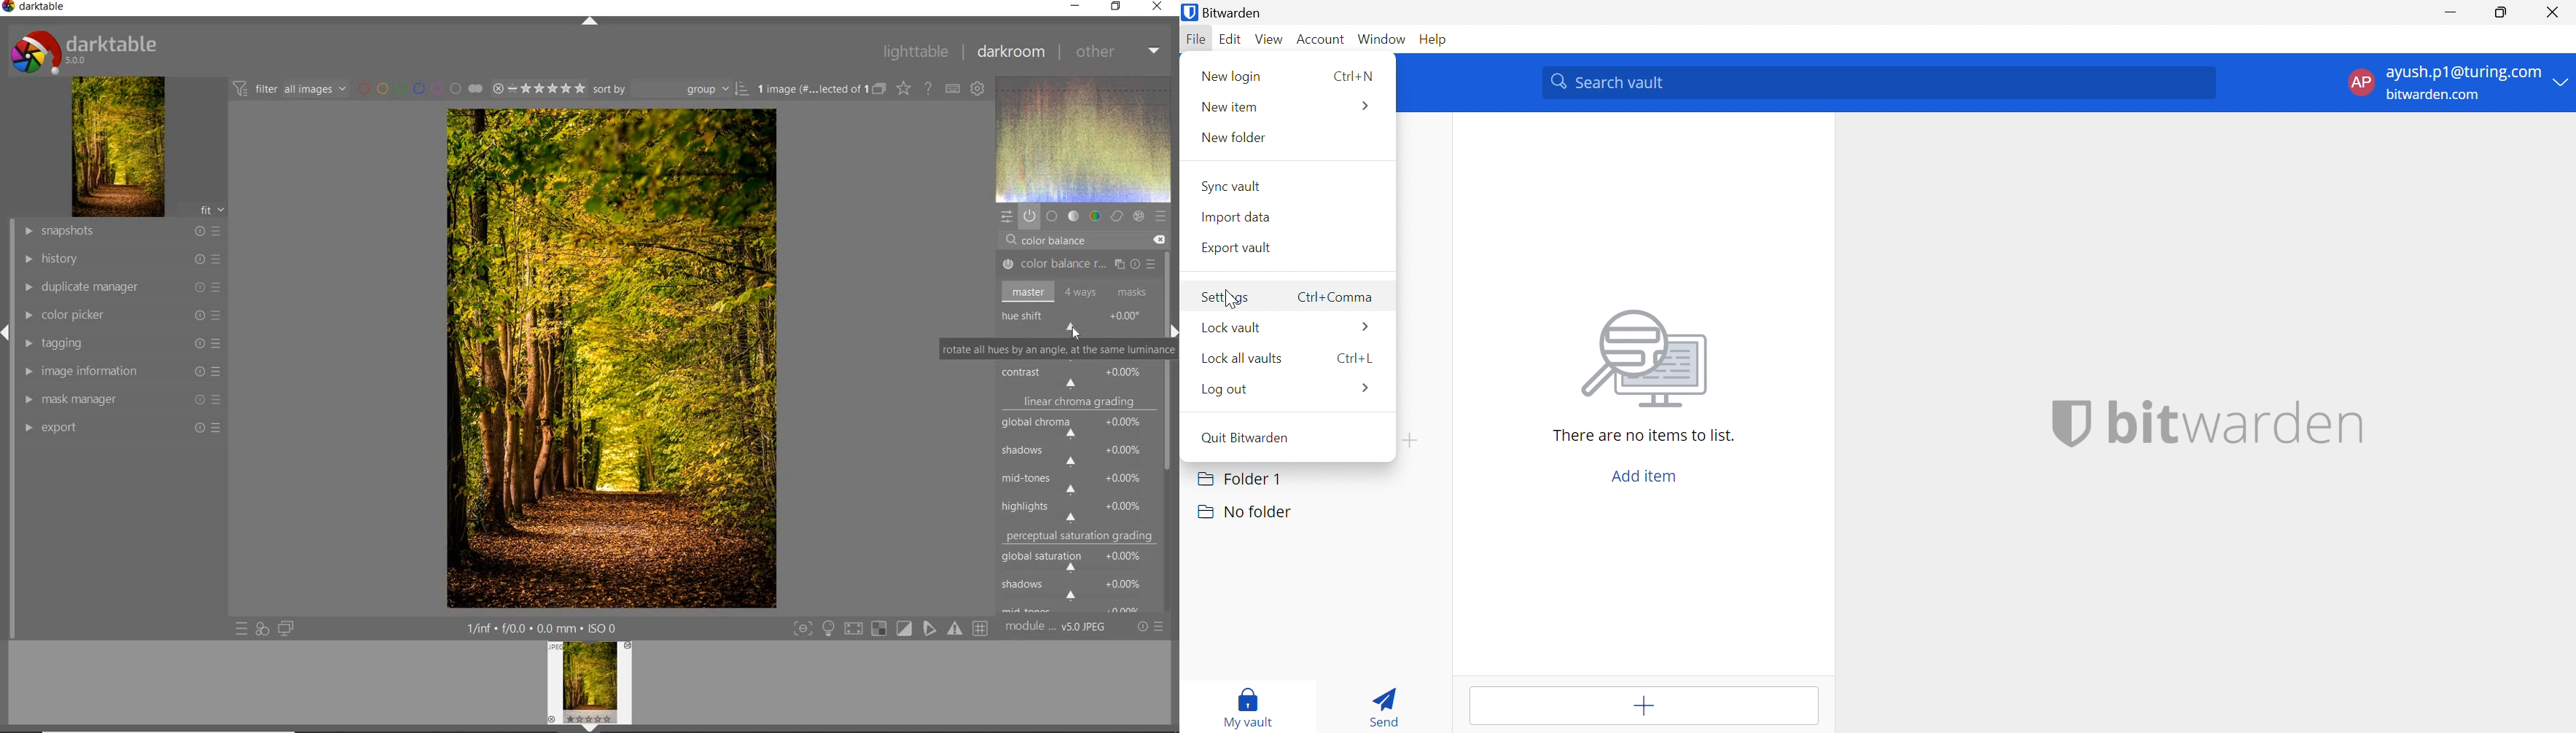 Image resolution: width=2576 pixels, height=756 pixels. I want to click on CURSOR POSITION, so click(1073, 329).